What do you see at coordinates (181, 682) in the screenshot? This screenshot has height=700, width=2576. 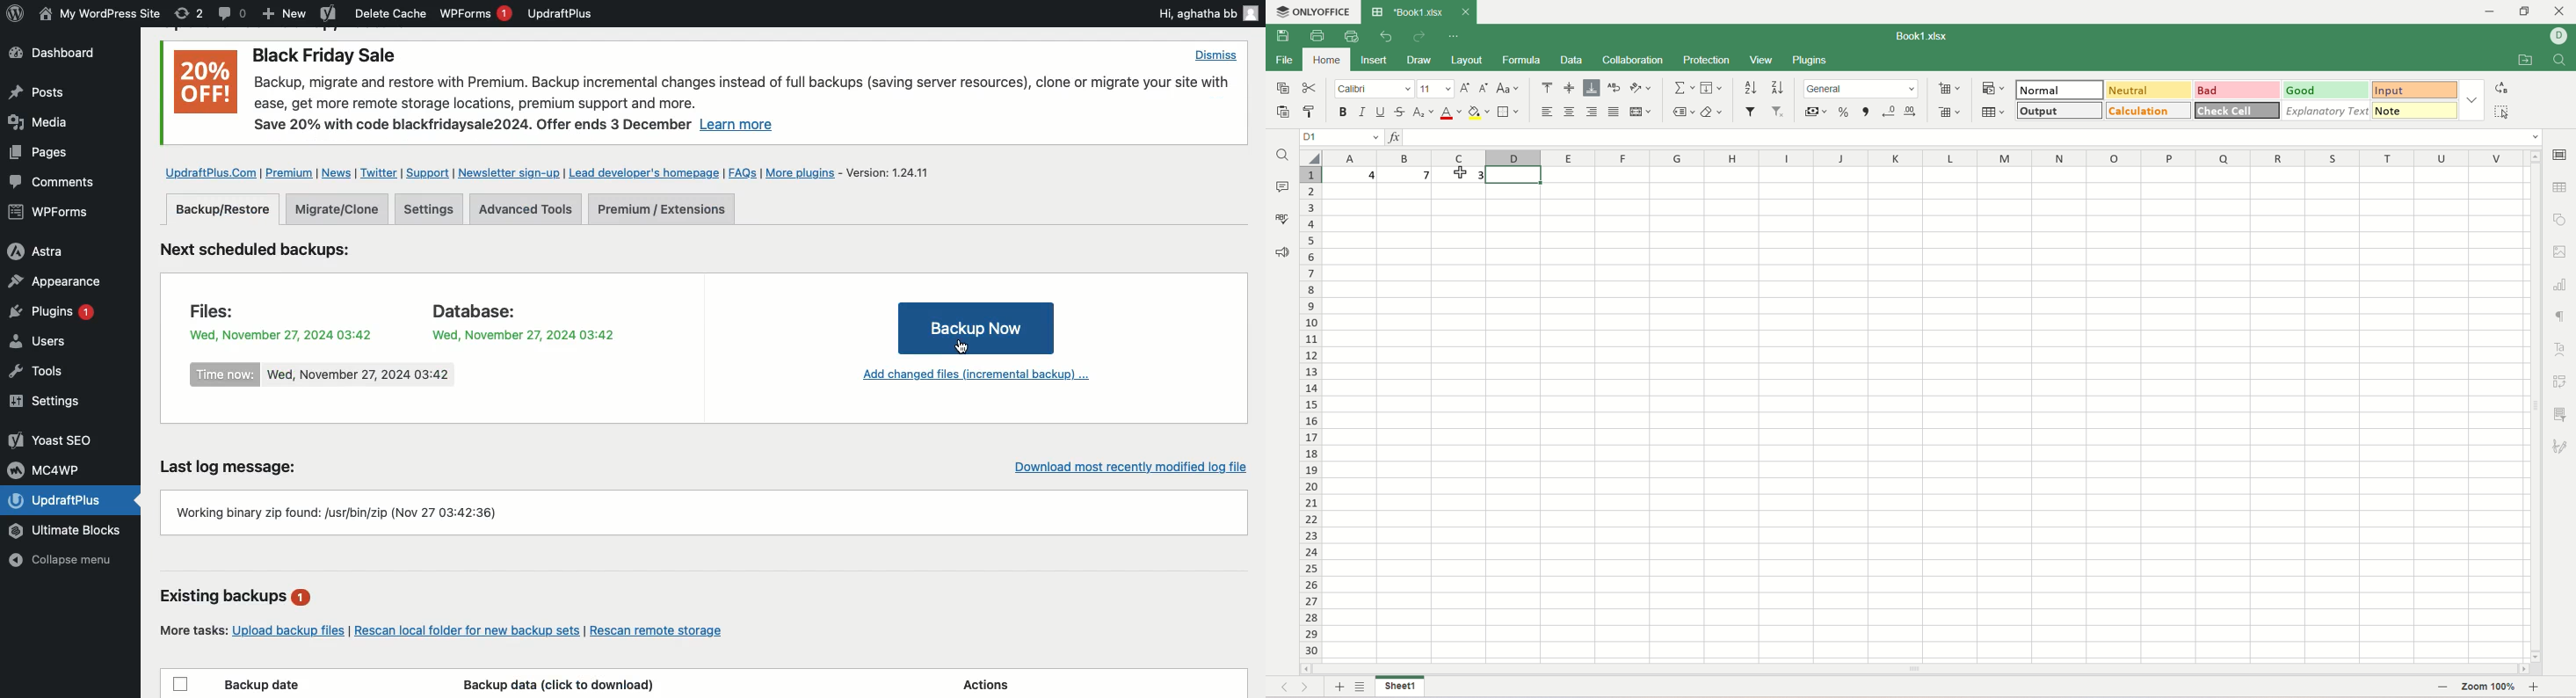 I see `Checkbox` at bounding box center [181, 682].